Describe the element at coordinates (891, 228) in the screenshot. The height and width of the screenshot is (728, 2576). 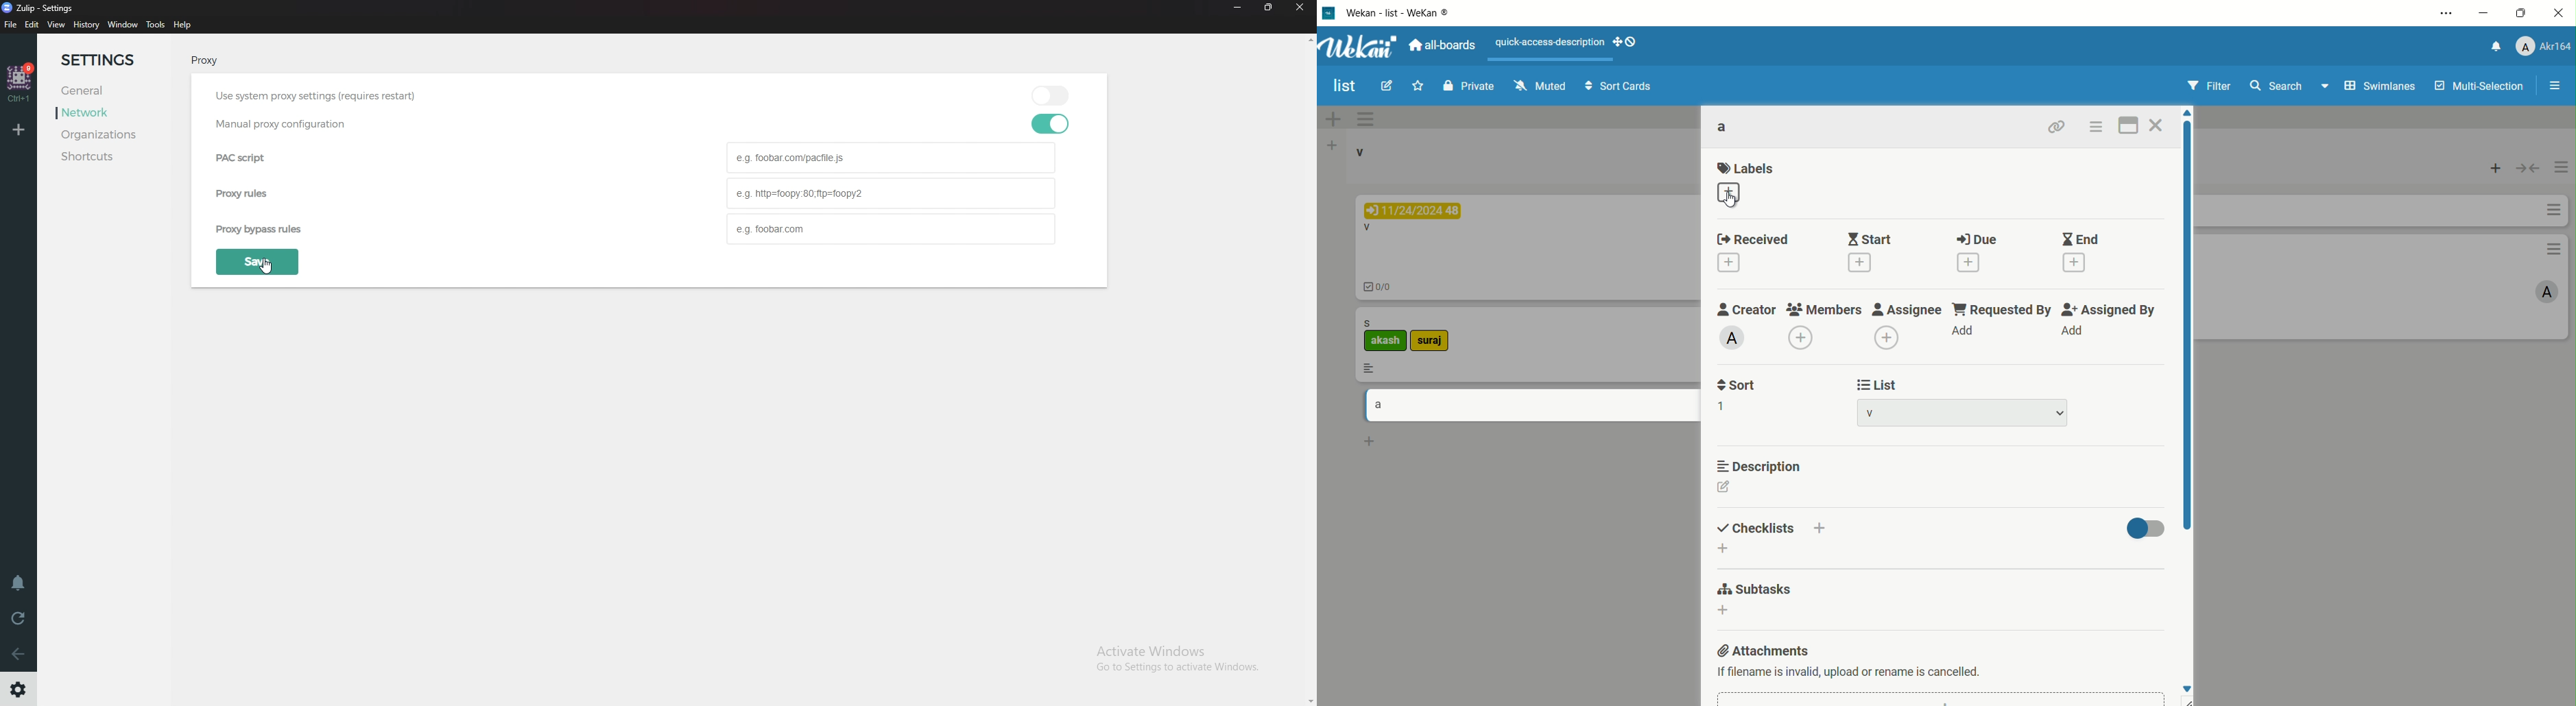
I see `Proxy bypass rules` at that location.